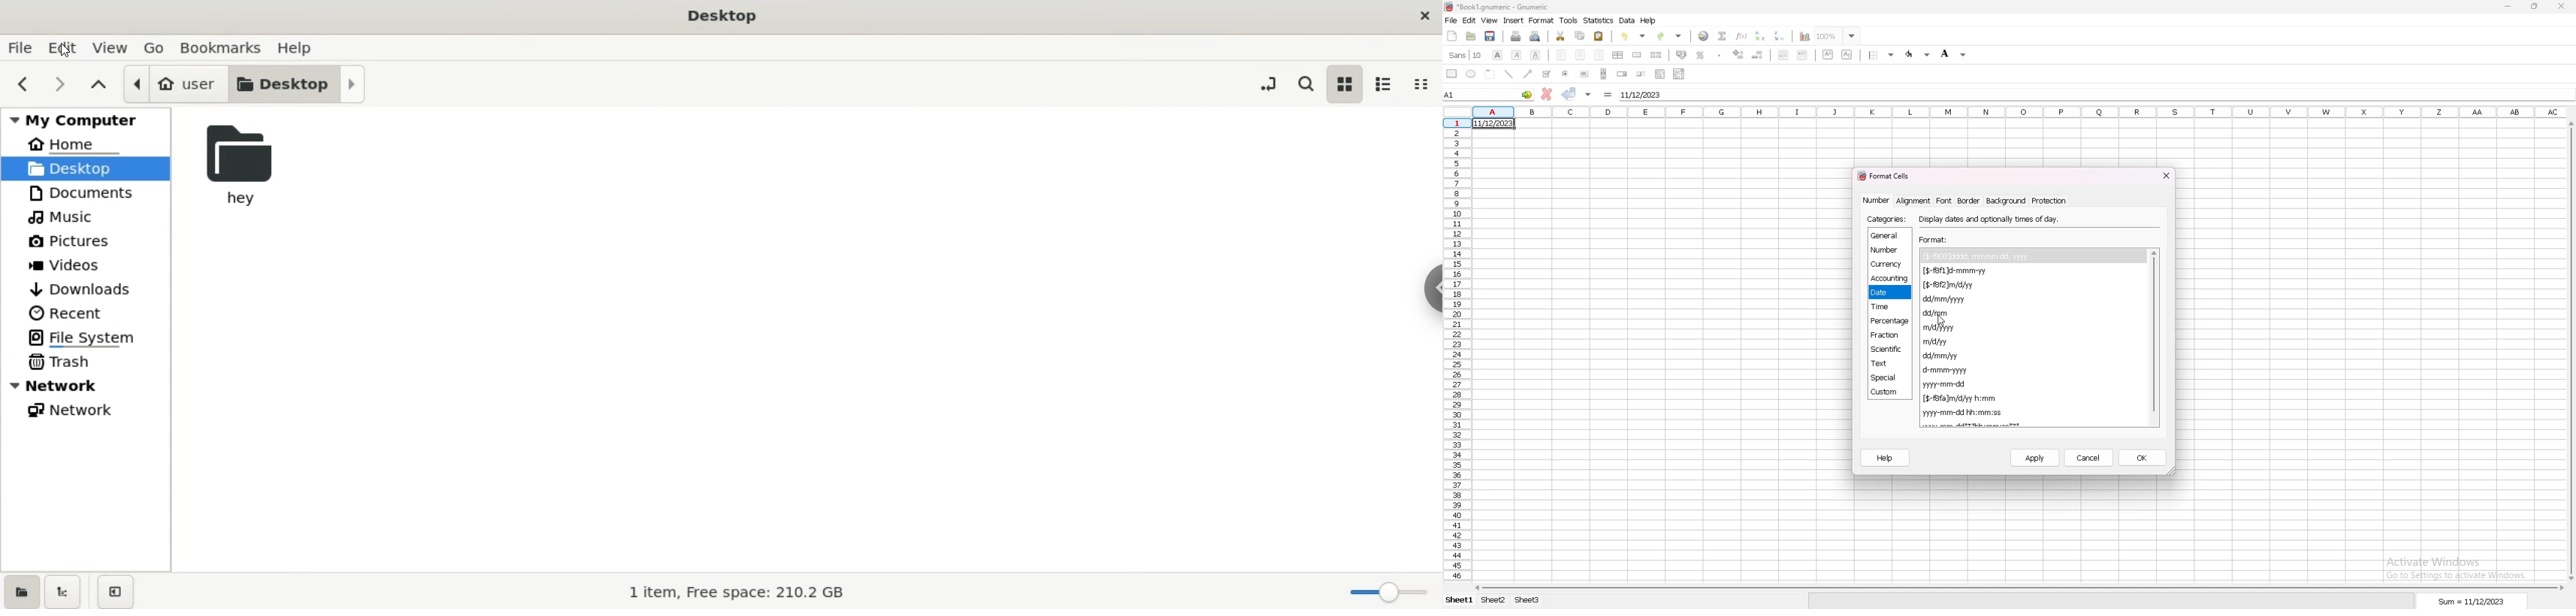  I want to click on font, so click(1467, 54).